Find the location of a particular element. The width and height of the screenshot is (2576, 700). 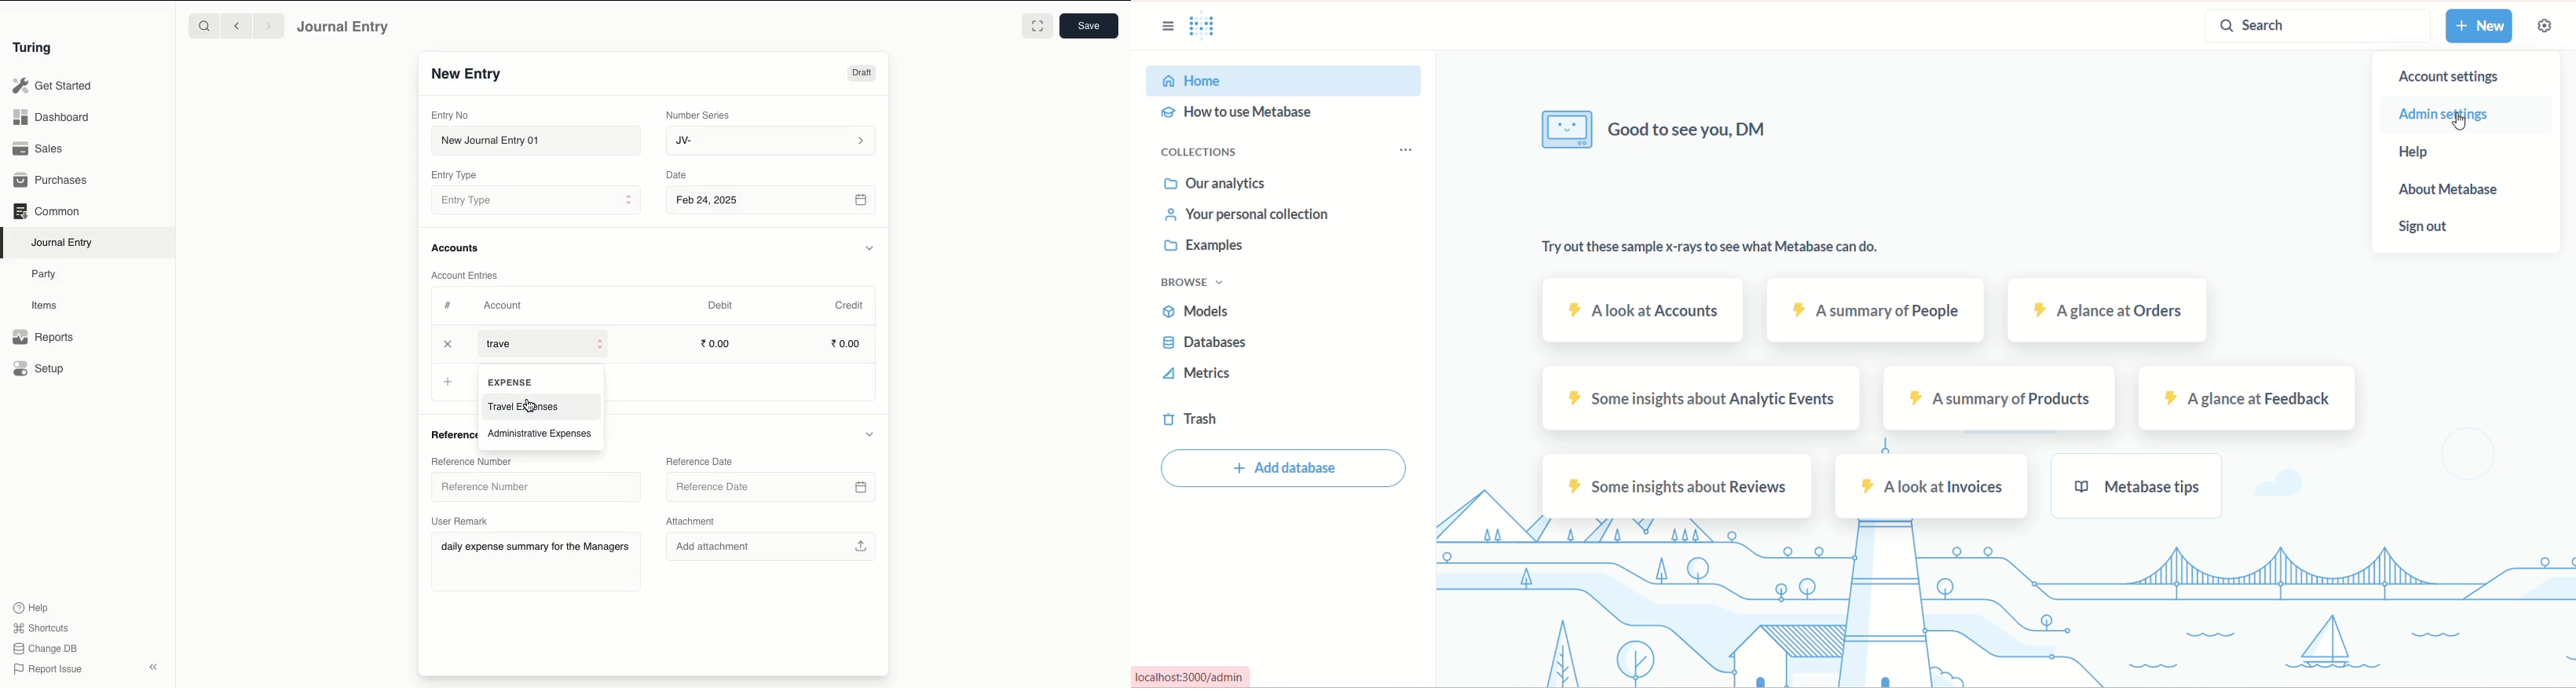

browse is located at coordinates (1195, 285).